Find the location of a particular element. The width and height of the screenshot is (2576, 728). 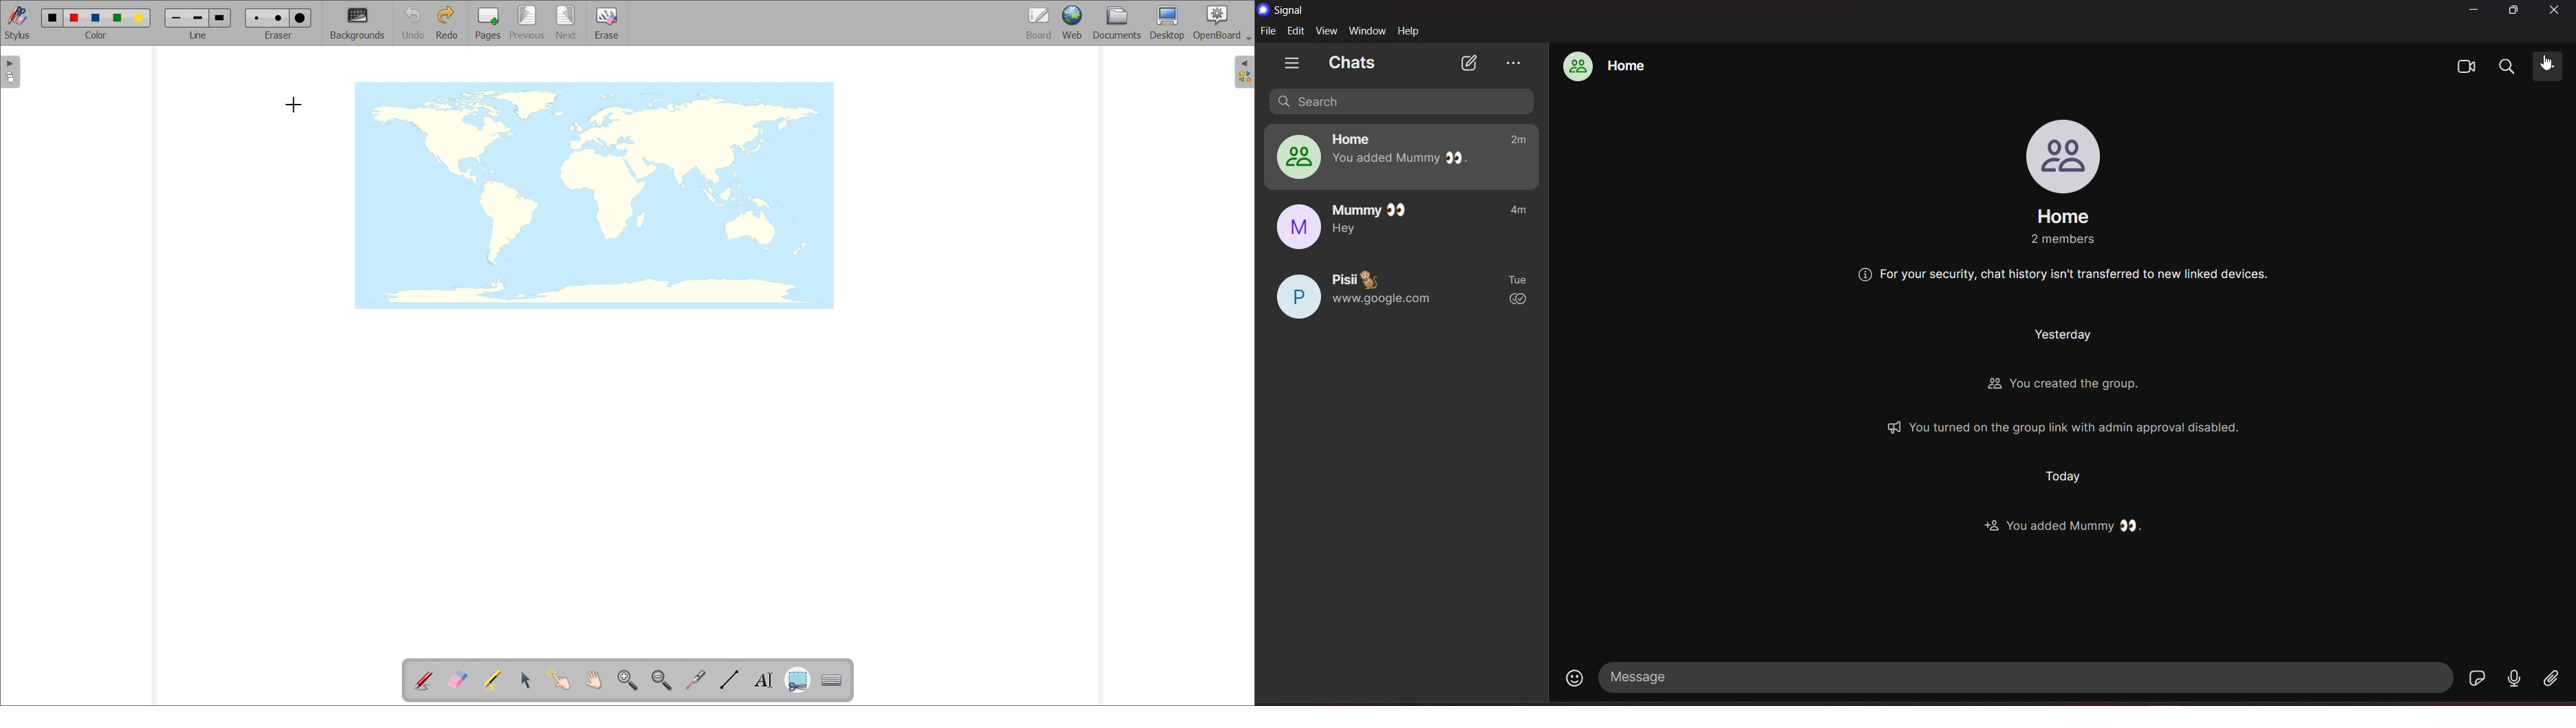

color is located at coordinates (95, 35).